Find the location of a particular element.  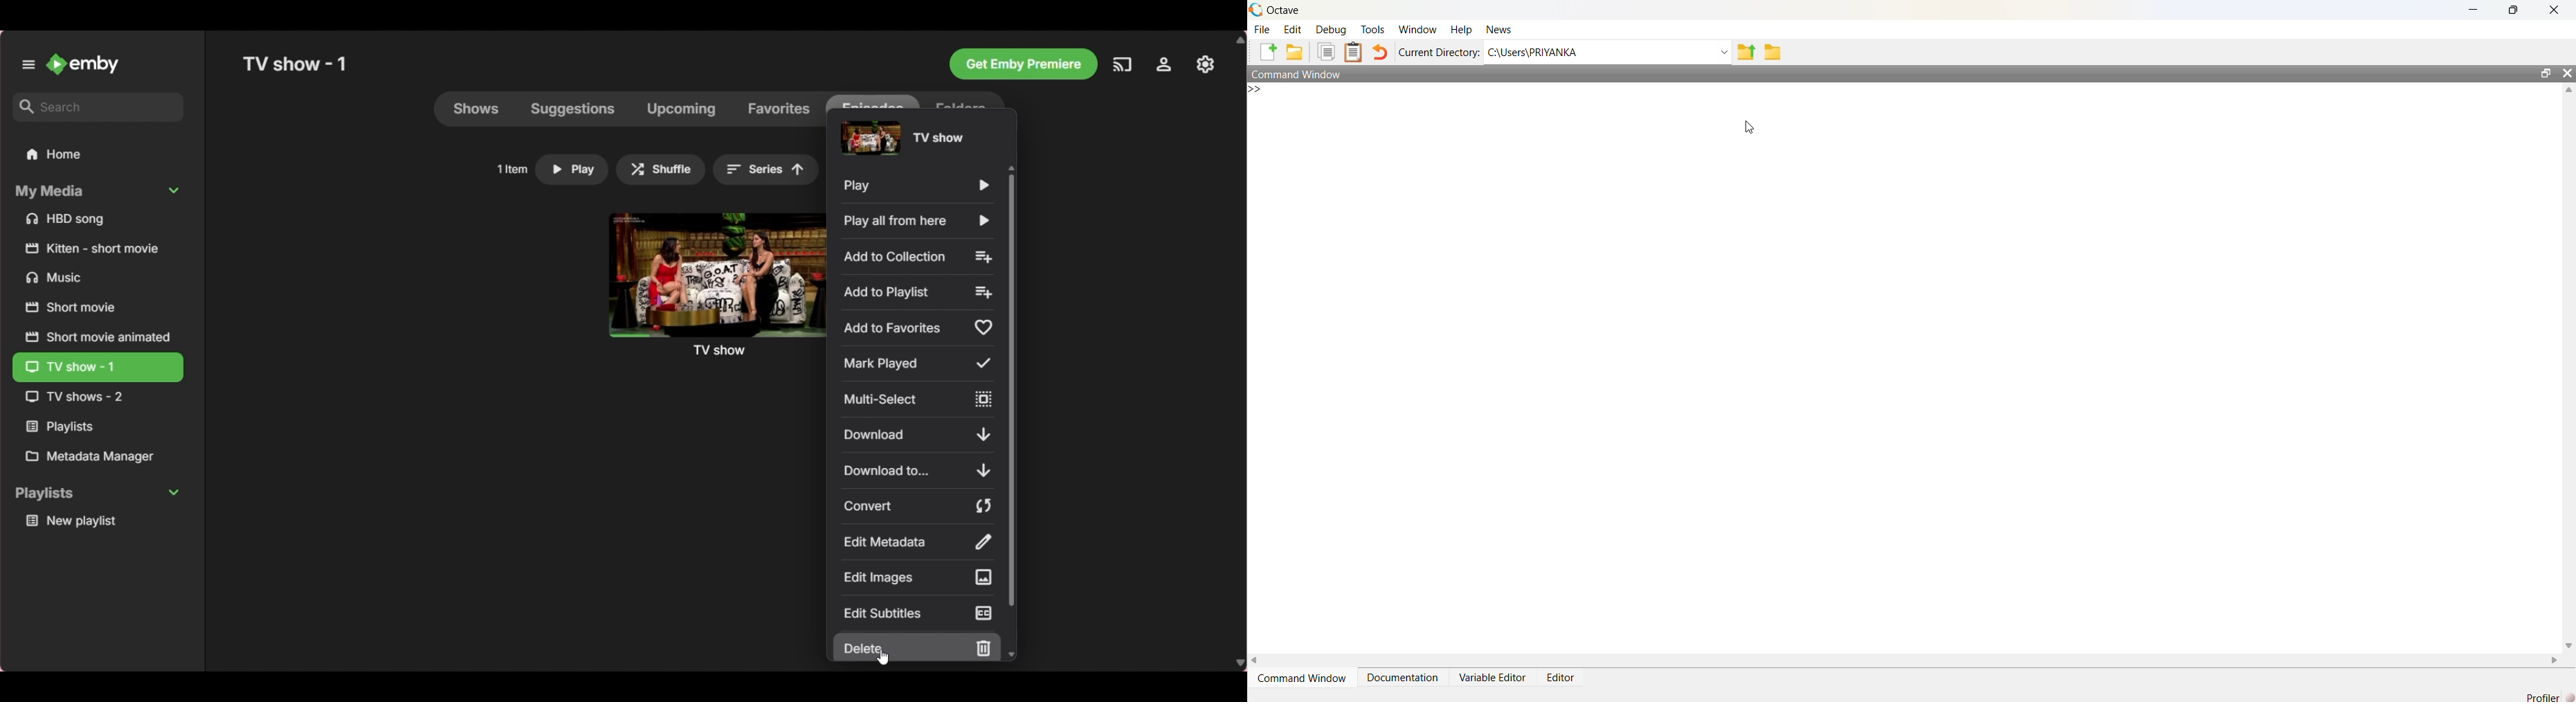

Quick slide to top for settings is located at coordinates (1011, 168).